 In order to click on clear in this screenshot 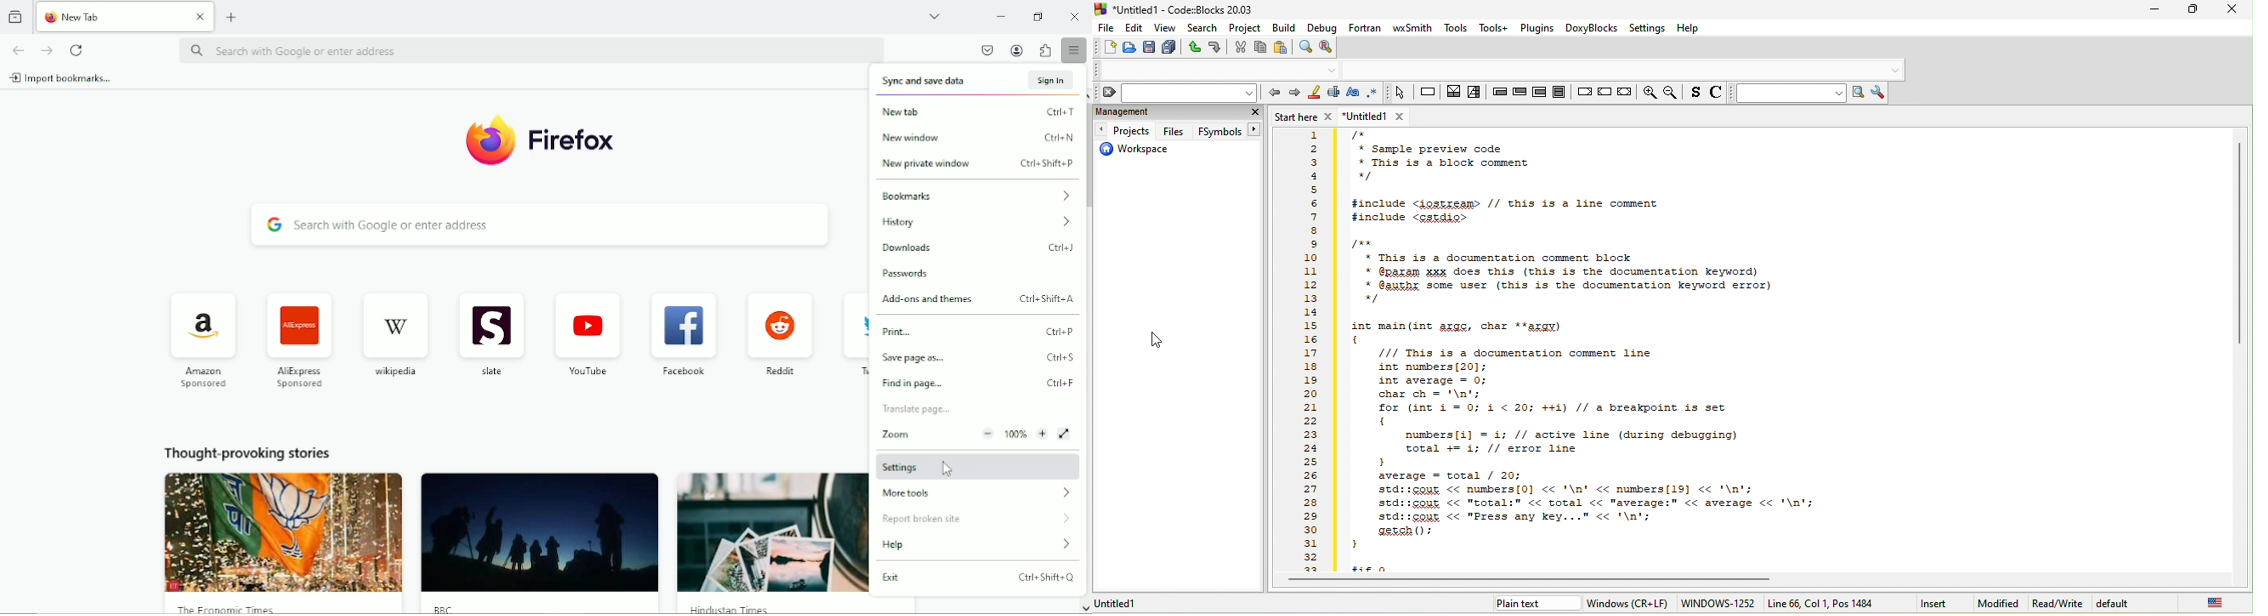, I will do `click(1175, 93)`.